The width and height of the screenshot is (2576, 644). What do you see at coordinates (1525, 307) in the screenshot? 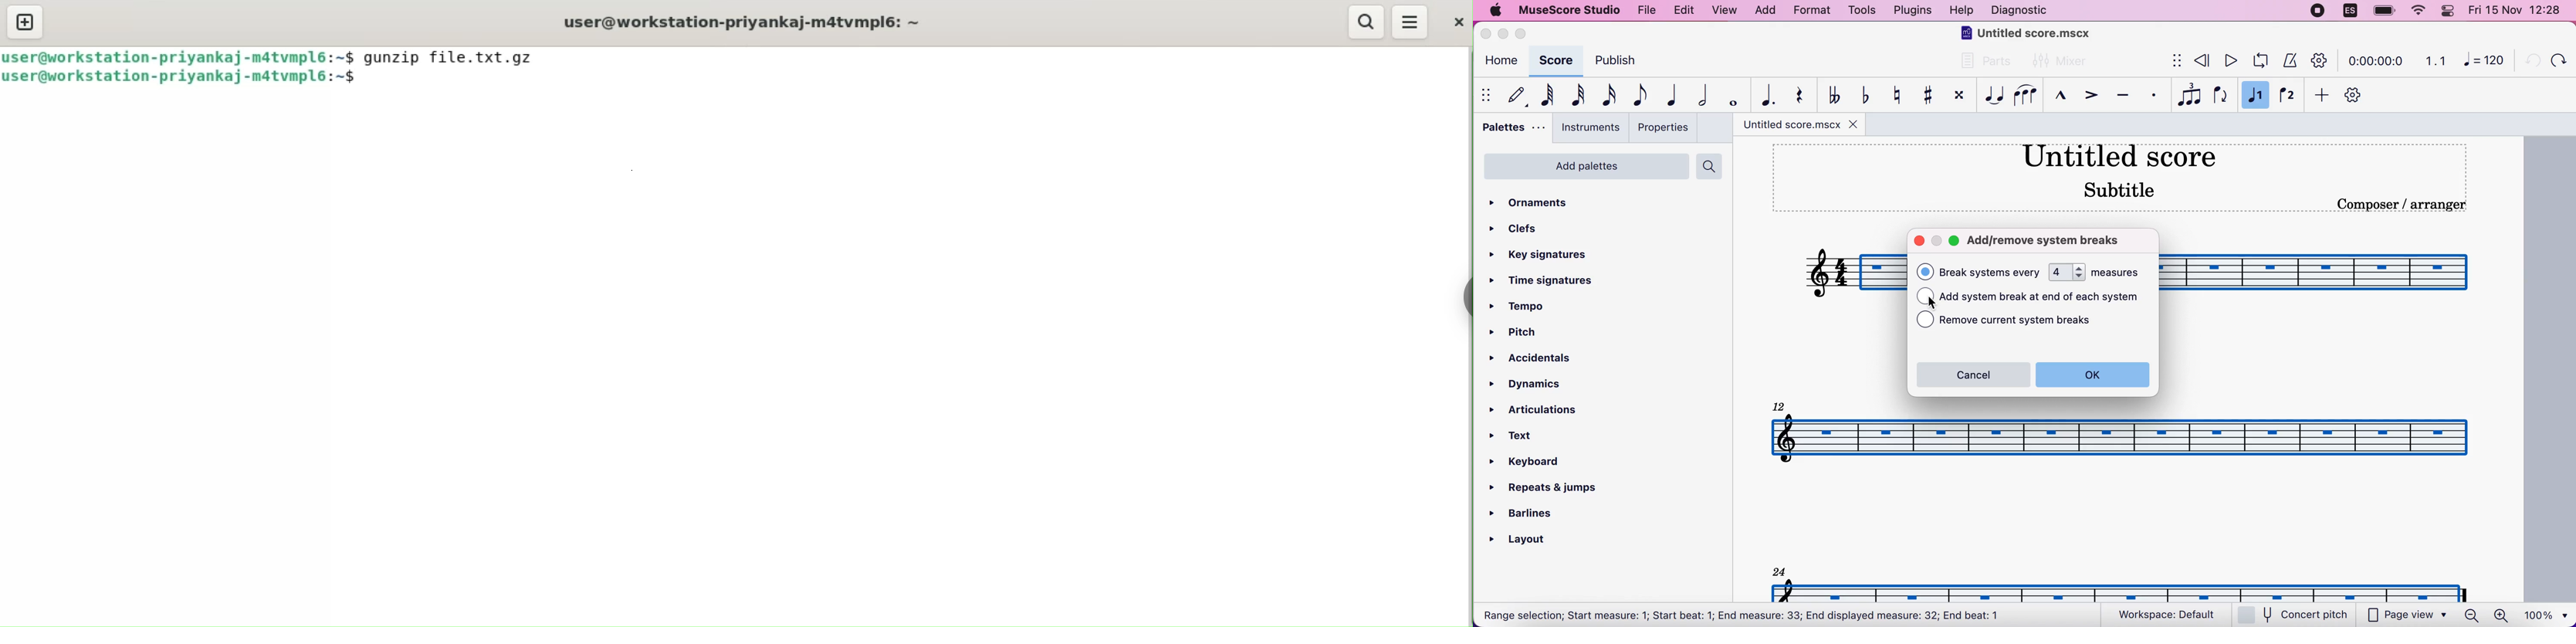
I see `tempo` at bounding box center [1525, 307].